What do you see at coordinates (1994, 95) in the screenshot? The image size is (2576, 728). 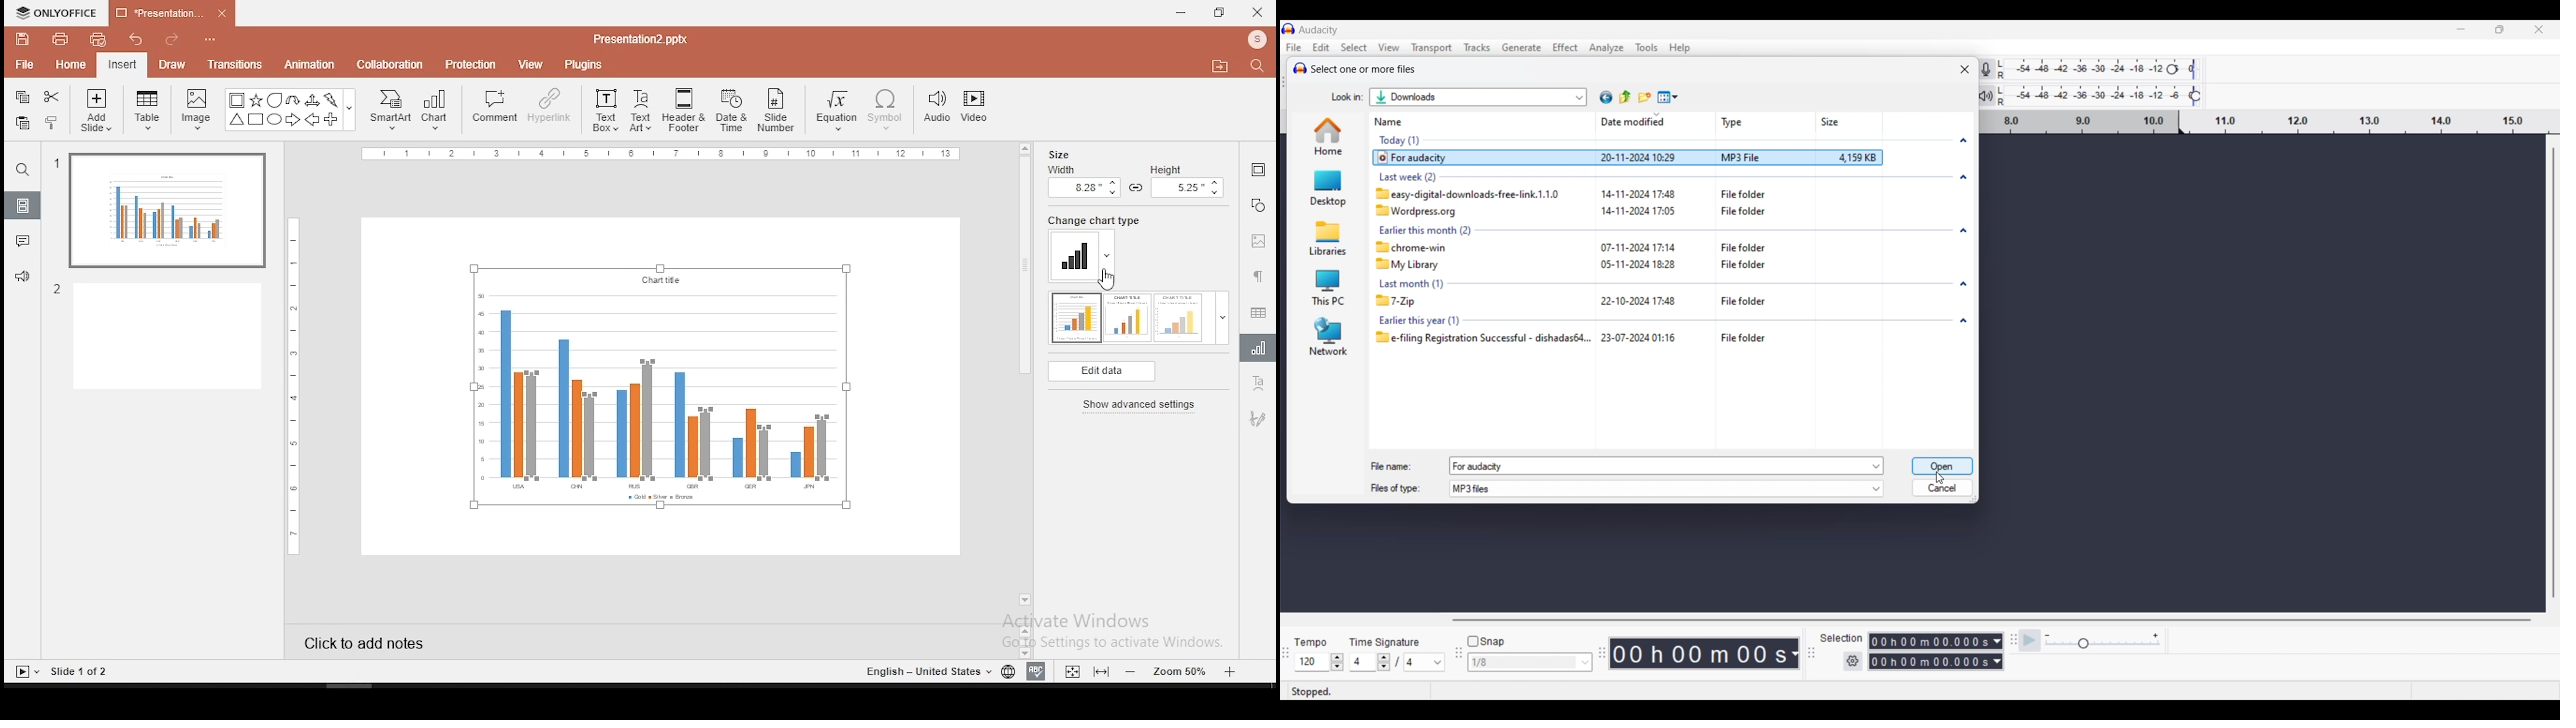 I see `Playback meter` at bounding box center [1994, 95].